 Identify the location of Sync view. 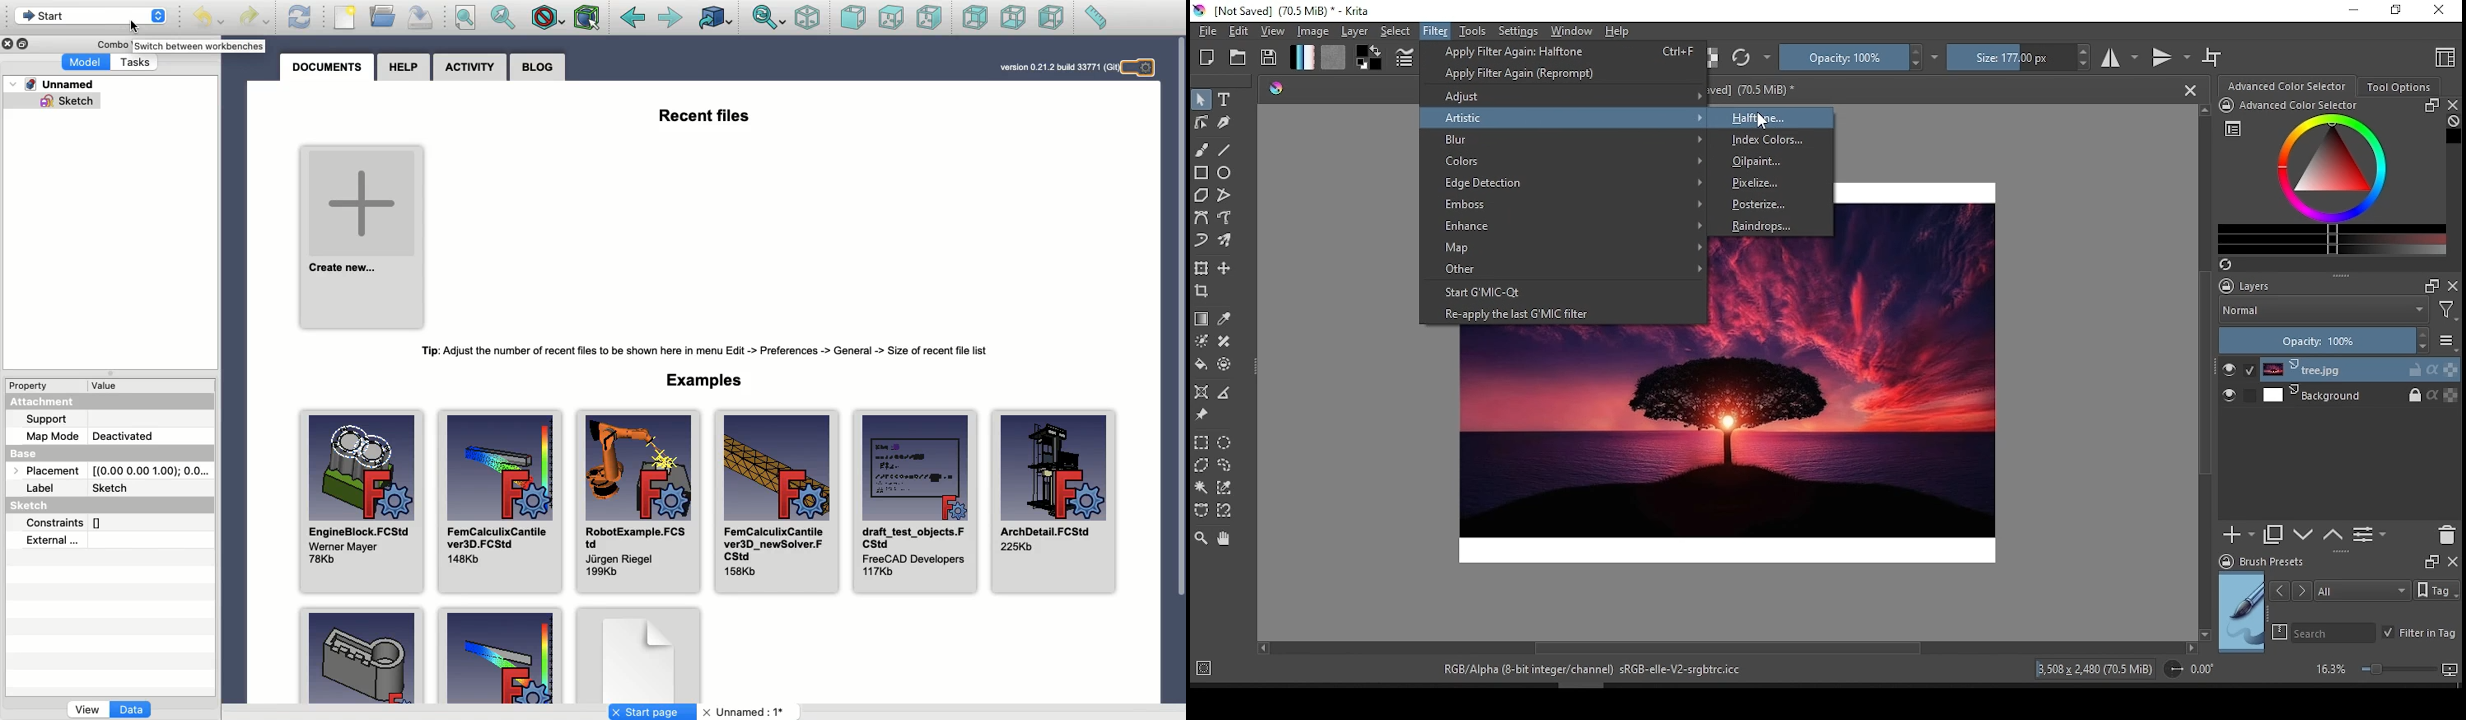
(769, 19).